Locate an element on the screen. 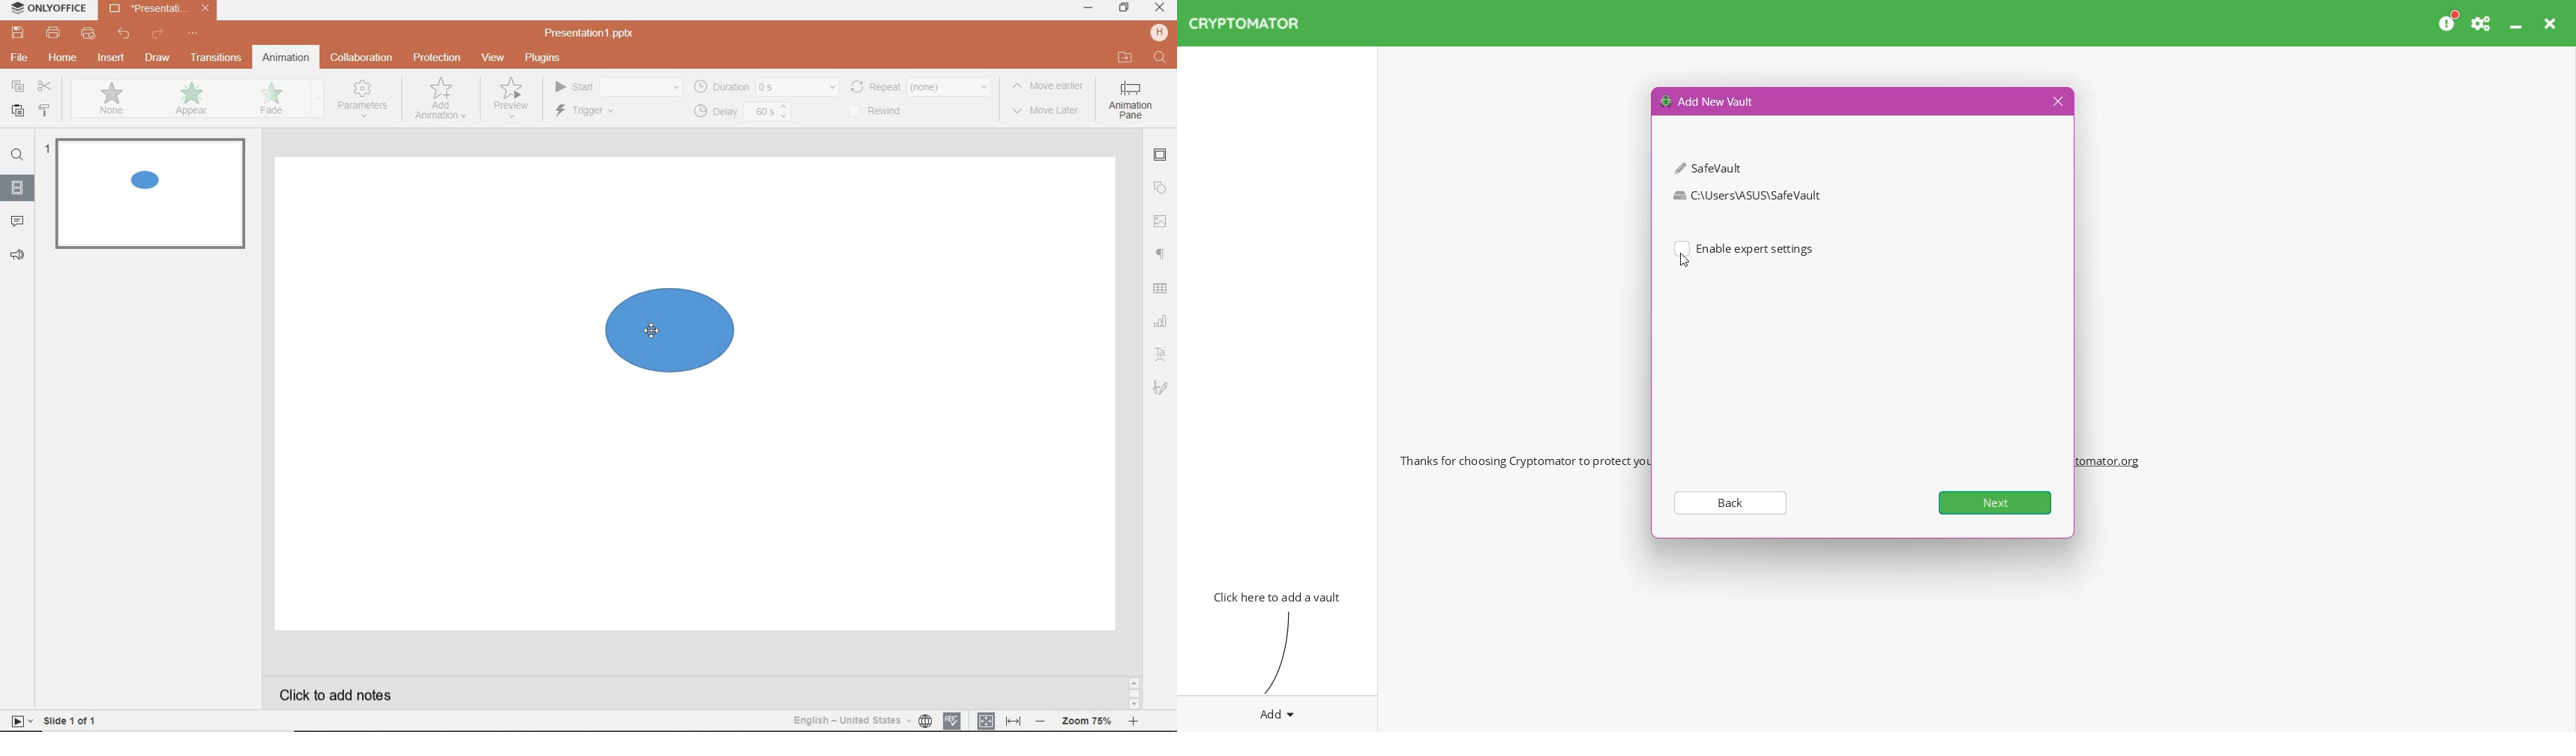  PASTE is located at coordinates (17, 112).